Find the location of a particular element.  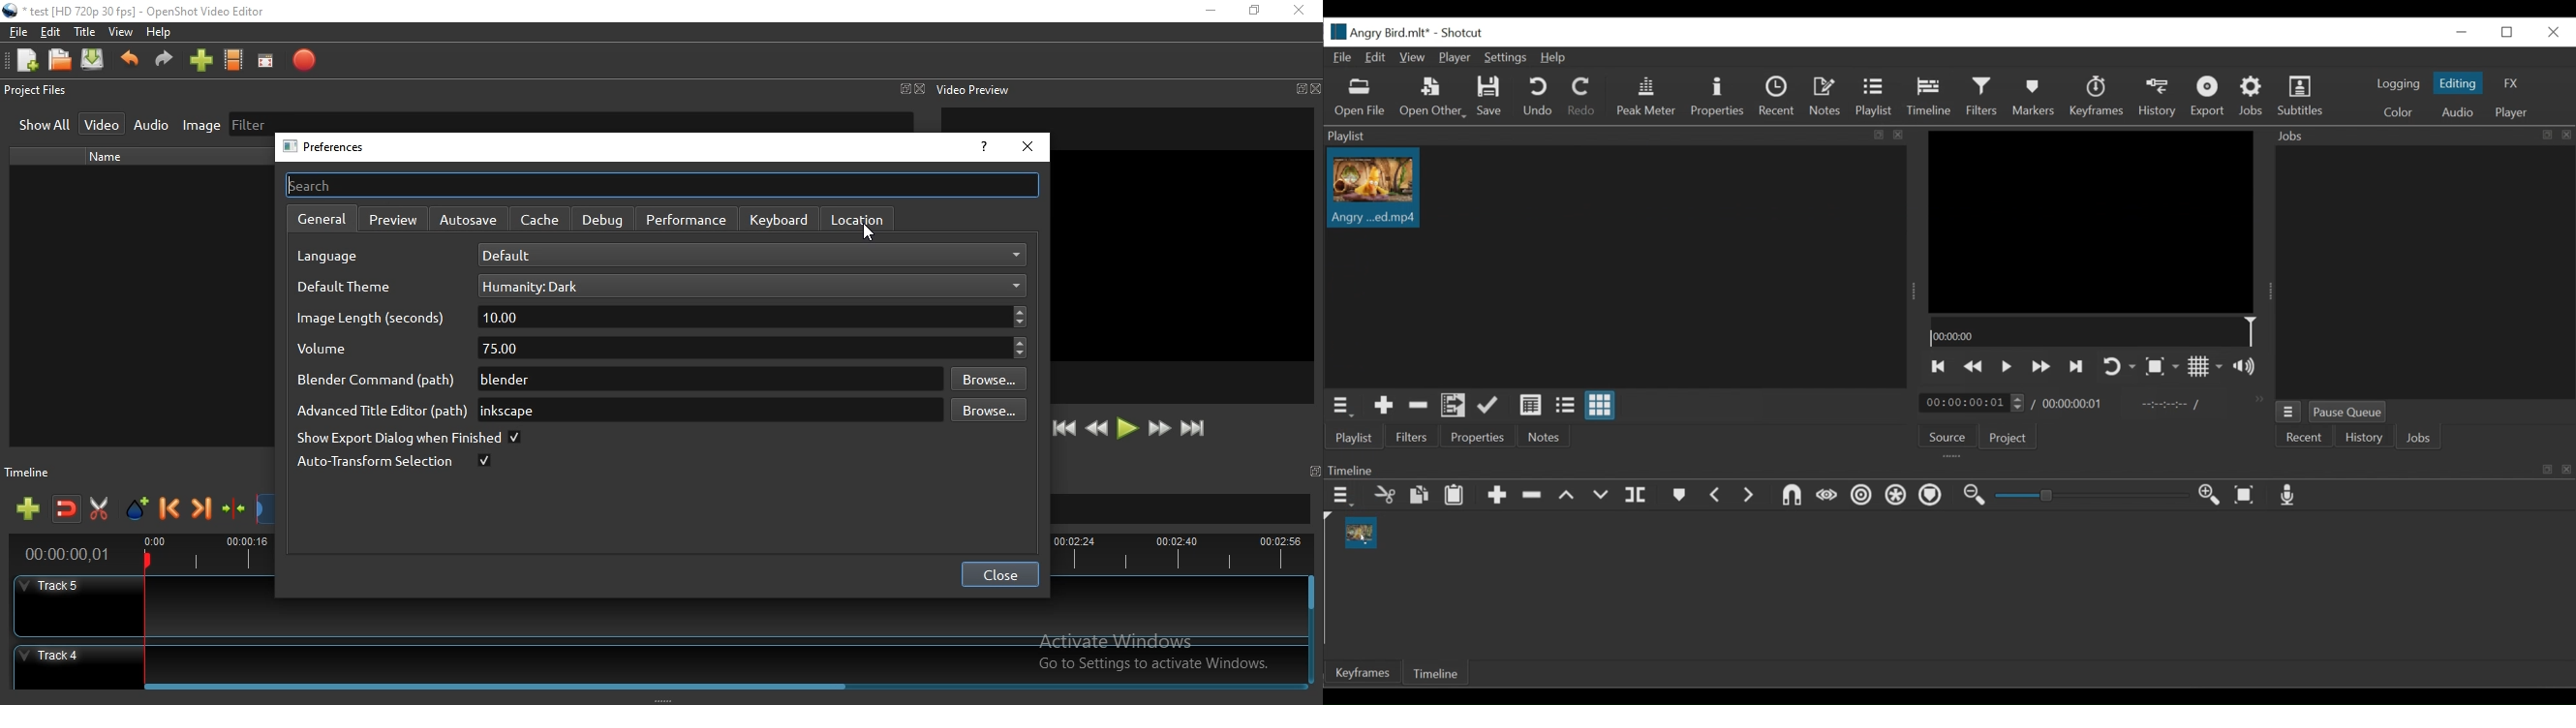

Ripple is located at coordinates (1862, 497).